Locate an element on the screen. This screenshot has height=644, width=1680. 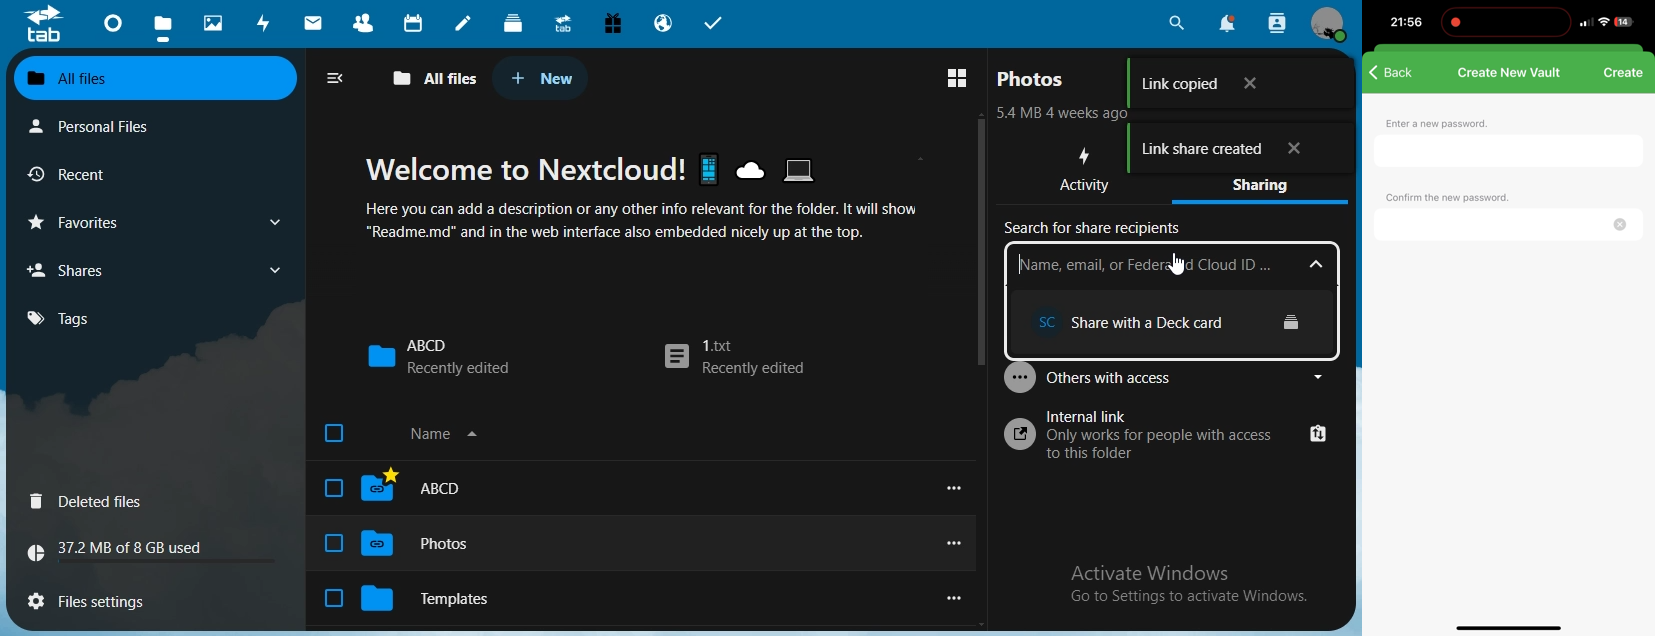
all files is located at coordinates (436, 79).